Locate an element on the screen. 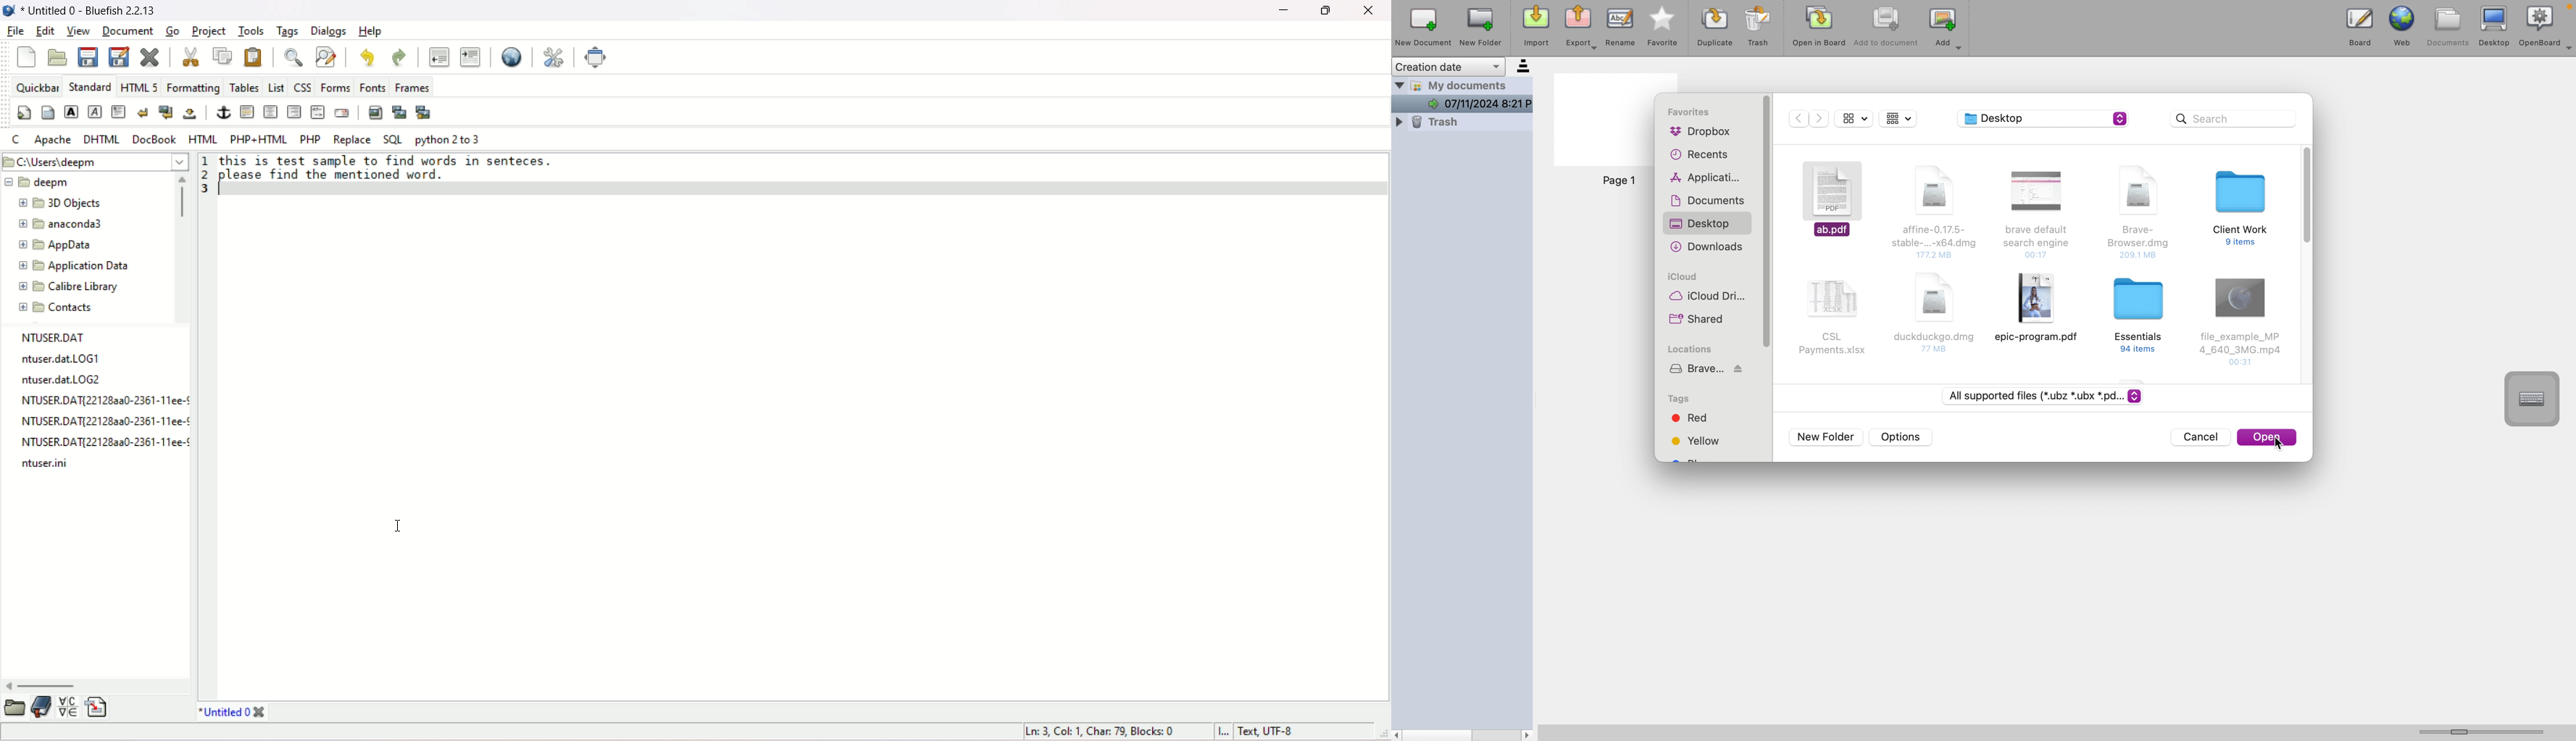 The height and width of the screenshot is (756, 2576). undo is located at coordinates (367, 57).